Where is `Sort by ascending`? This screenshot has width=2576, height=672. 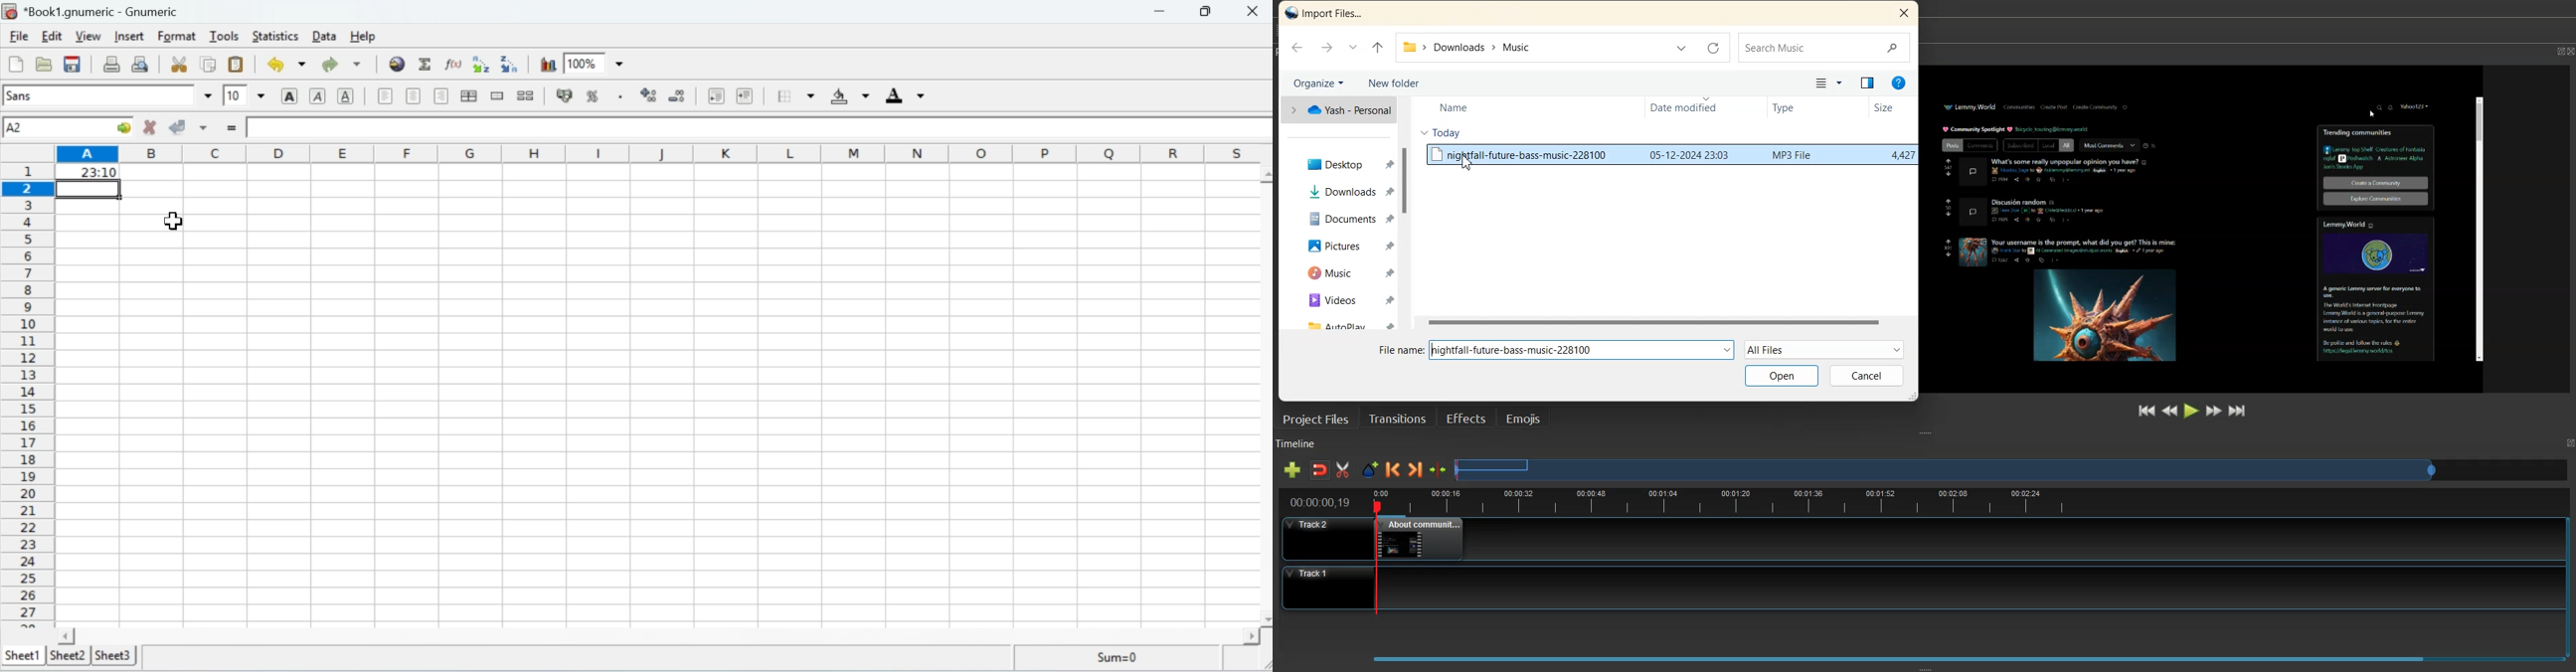
Sort by ascending is located at coordinates (481, 65).